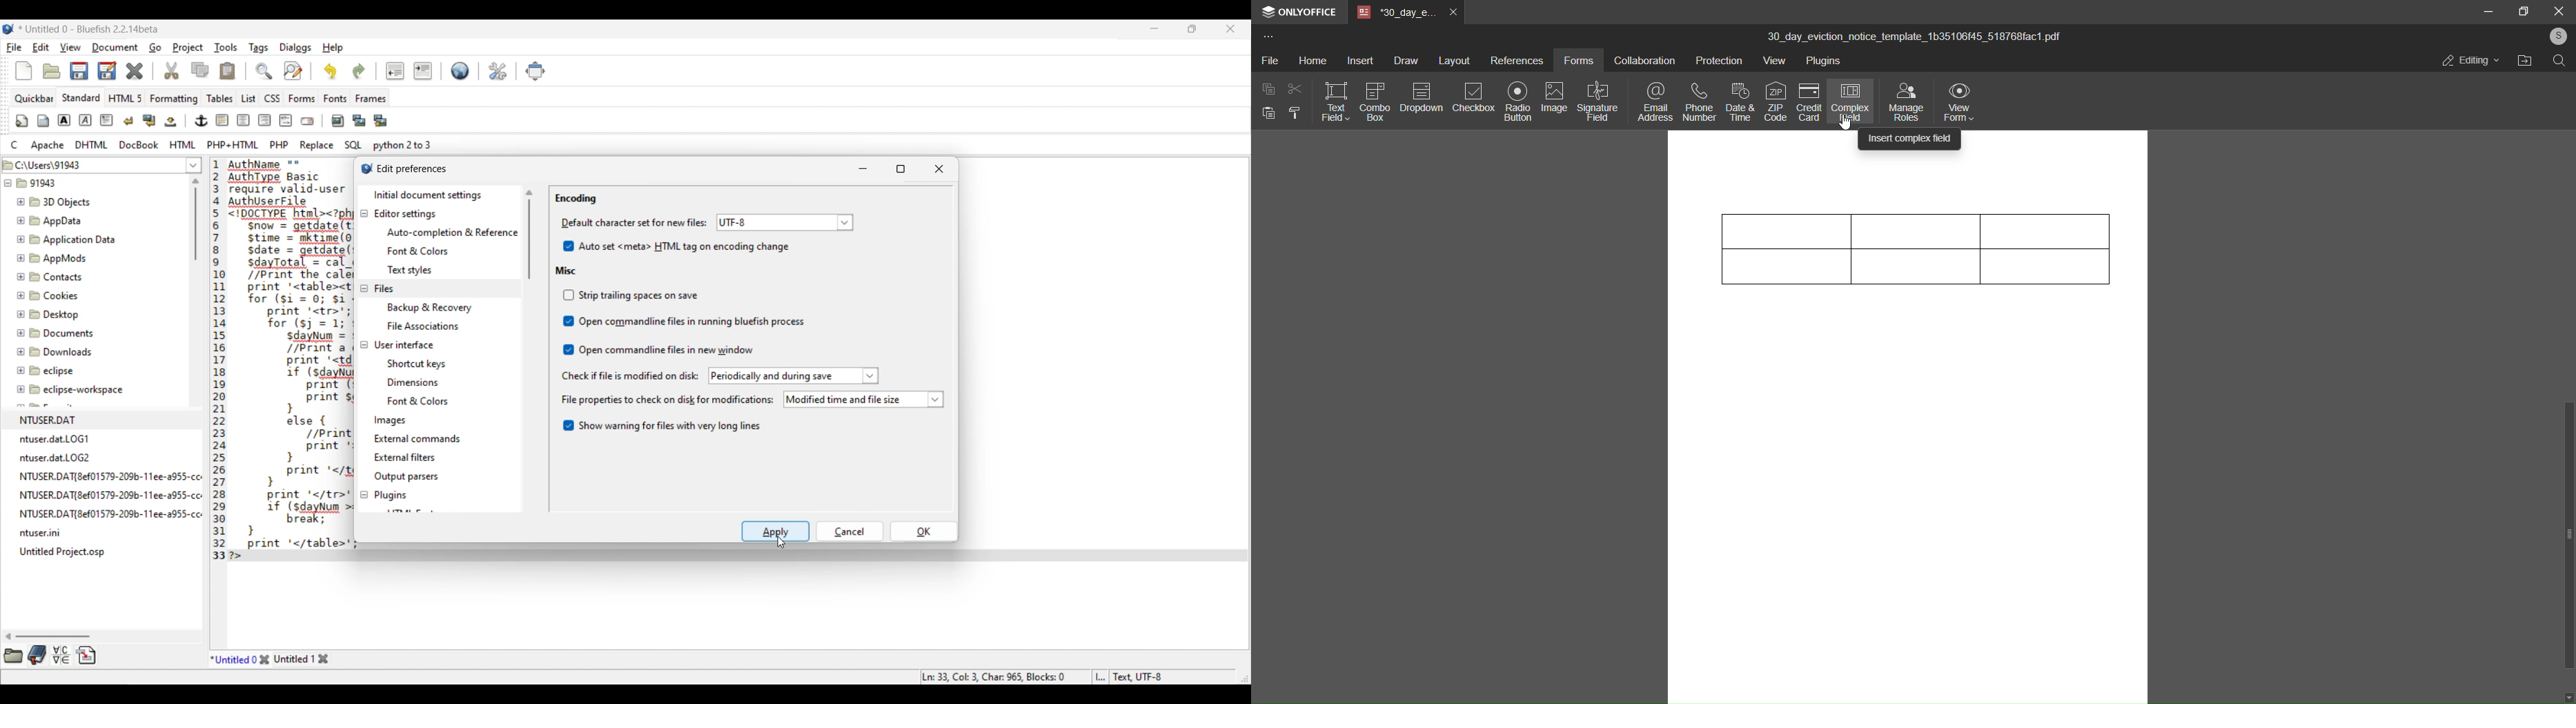  I want to click on dropdown, so click(1420, 97).